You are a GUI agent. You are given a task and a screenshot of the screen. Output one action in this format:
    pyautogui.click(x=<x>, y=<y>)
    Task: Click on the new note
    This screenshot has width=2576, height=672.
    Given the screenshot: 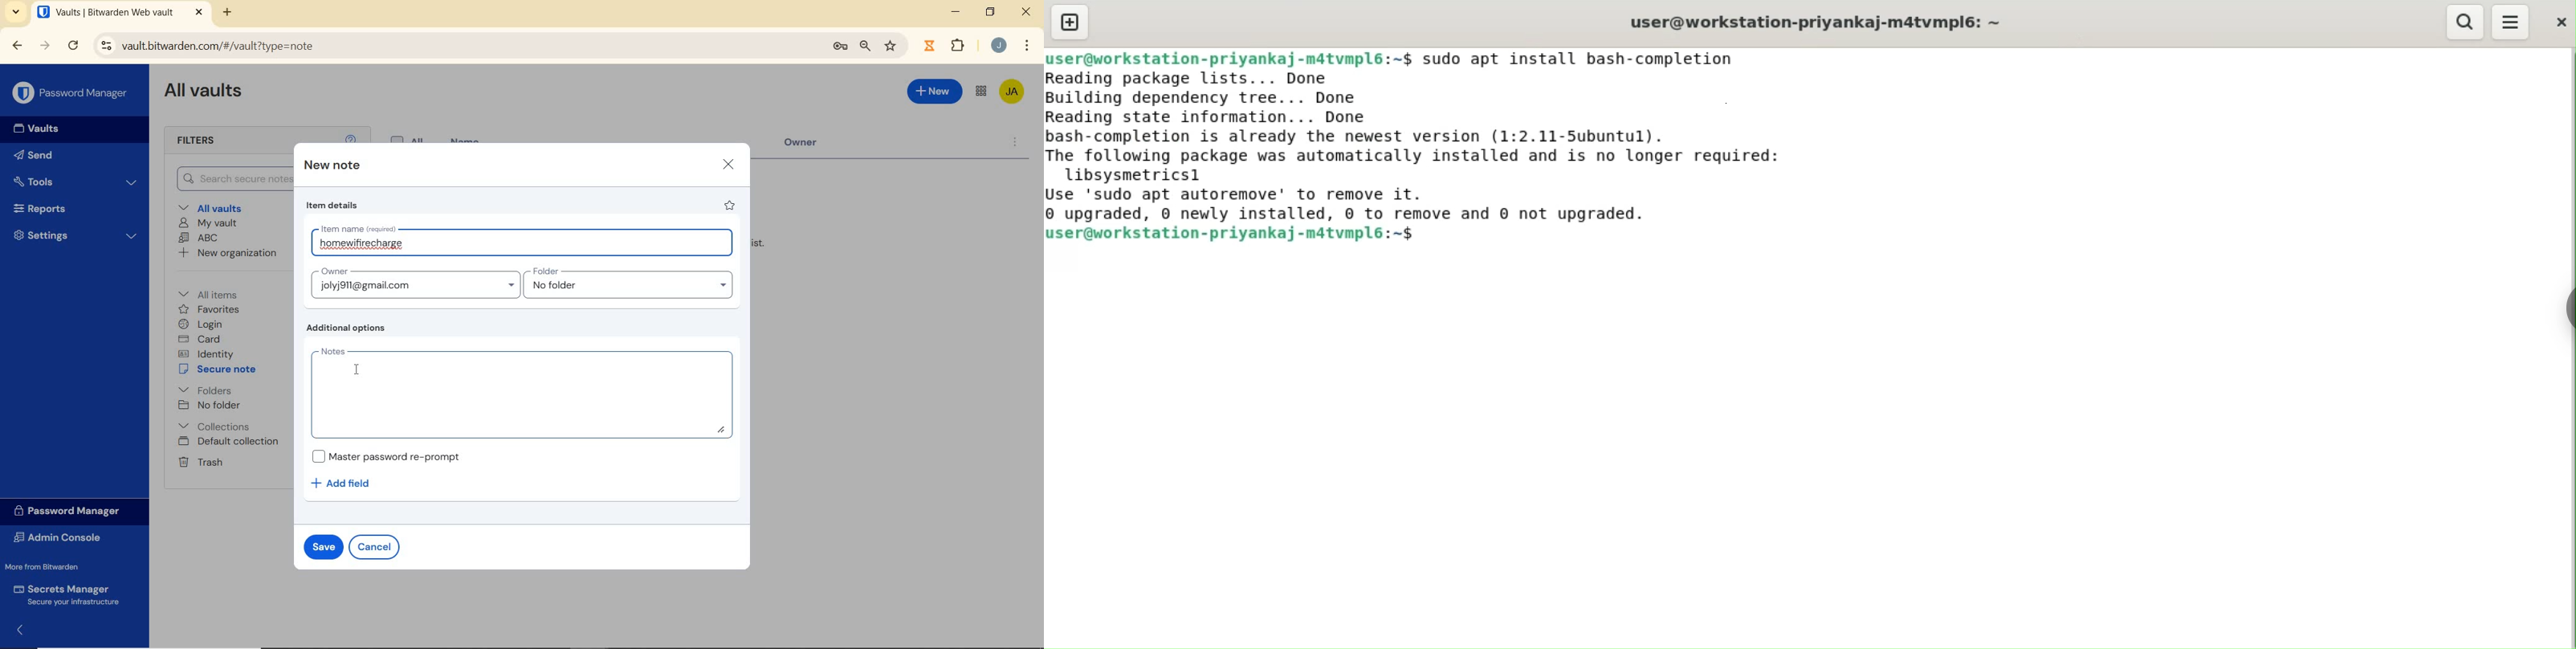 What is the action you would take?
    pyautogui.click(x=331, y=165)
    